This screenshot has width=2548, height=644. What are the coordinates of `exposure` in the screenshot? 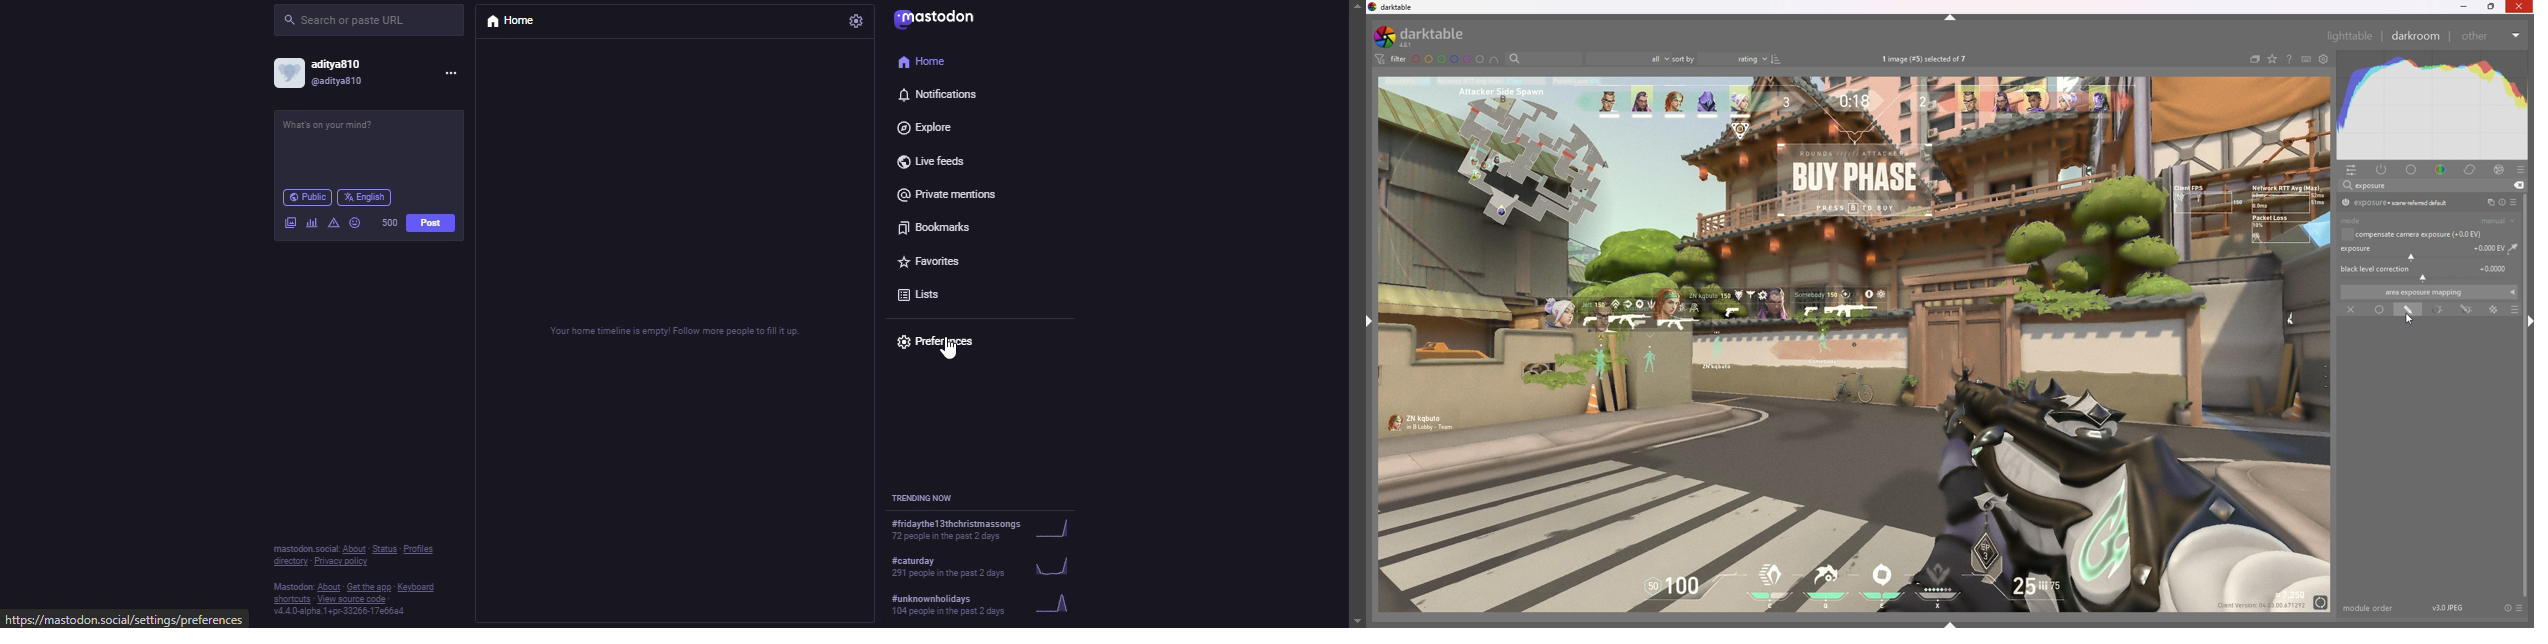 It's located at (2396, 202).